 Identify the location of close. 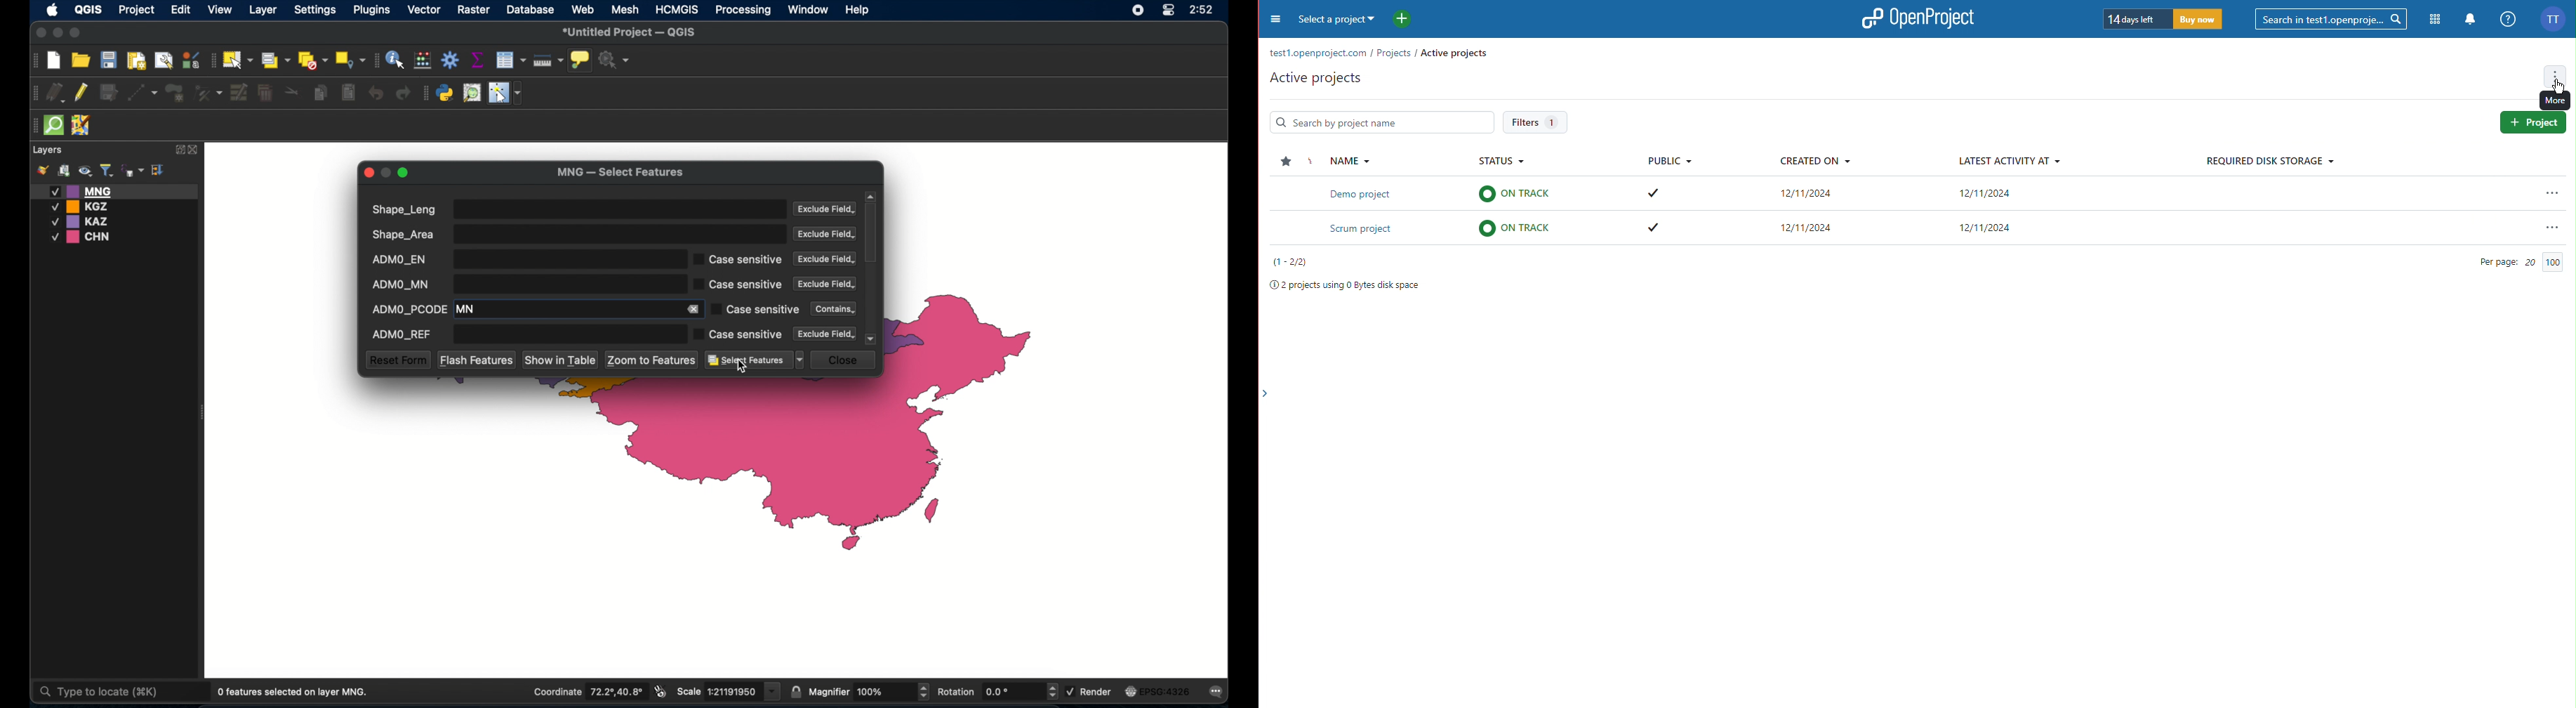
(369, 172).